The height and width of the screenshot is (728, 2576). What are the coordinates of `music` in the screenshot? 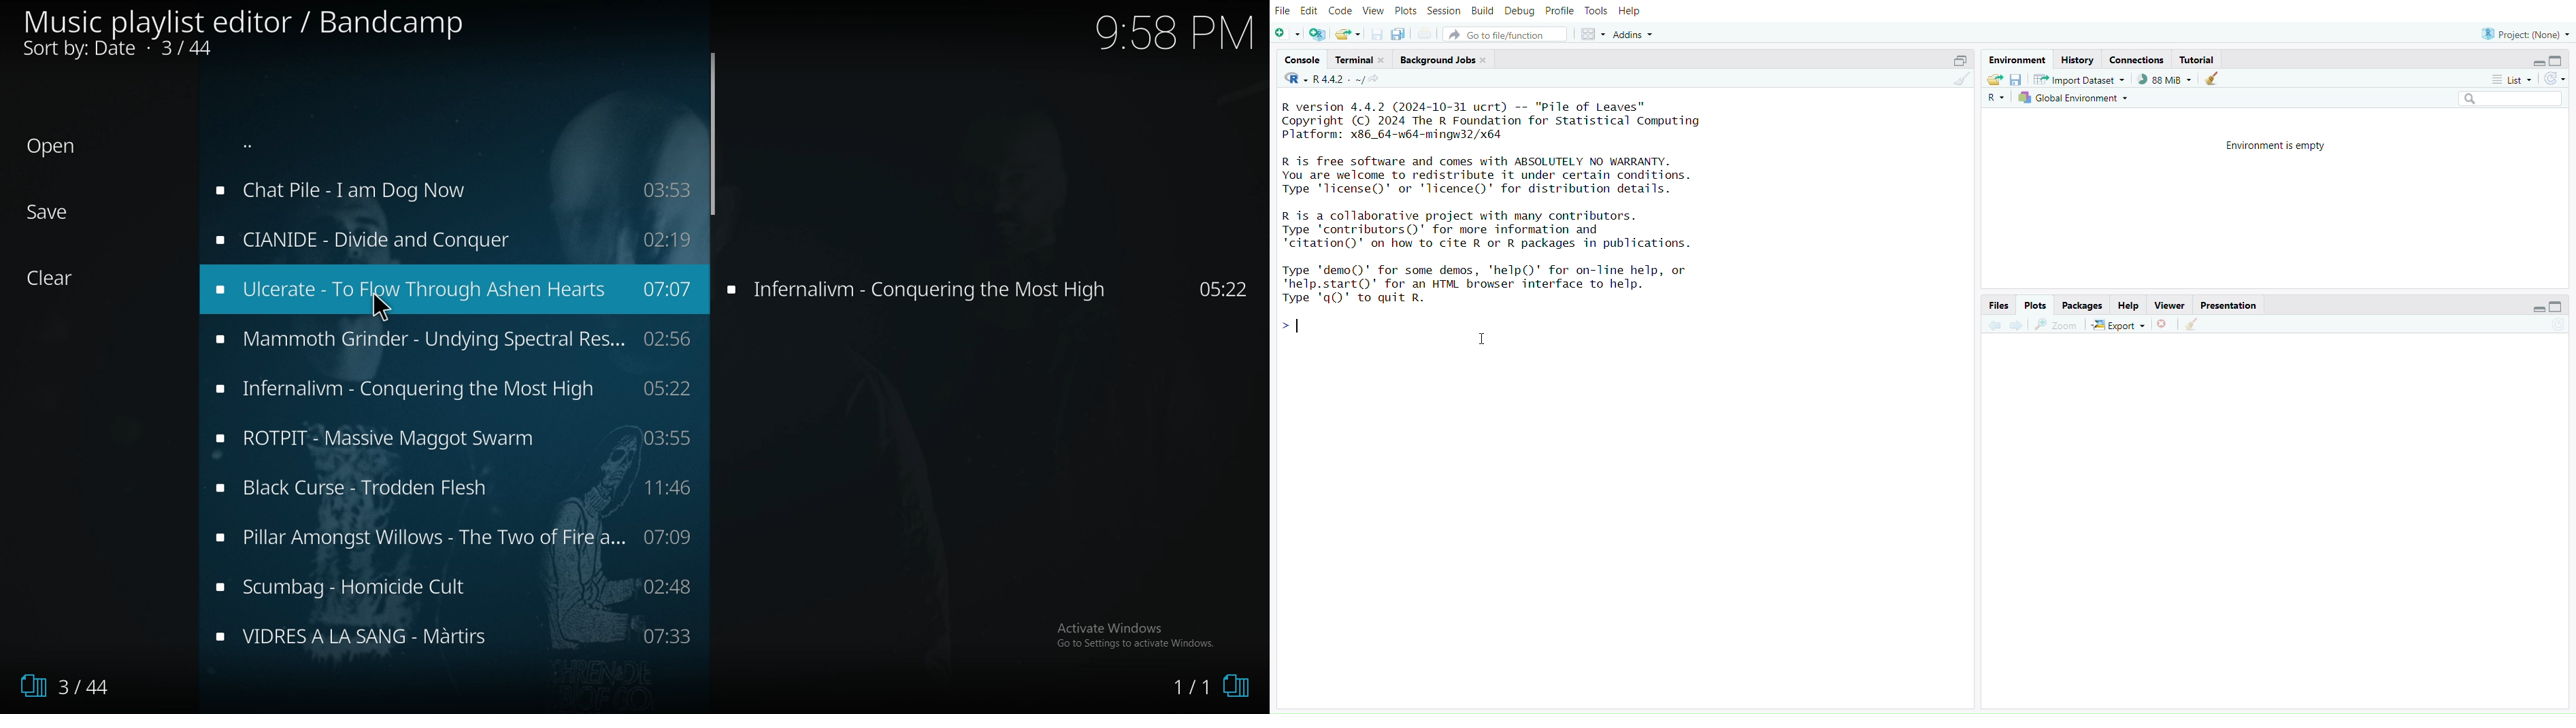 It's located at (453, 633).